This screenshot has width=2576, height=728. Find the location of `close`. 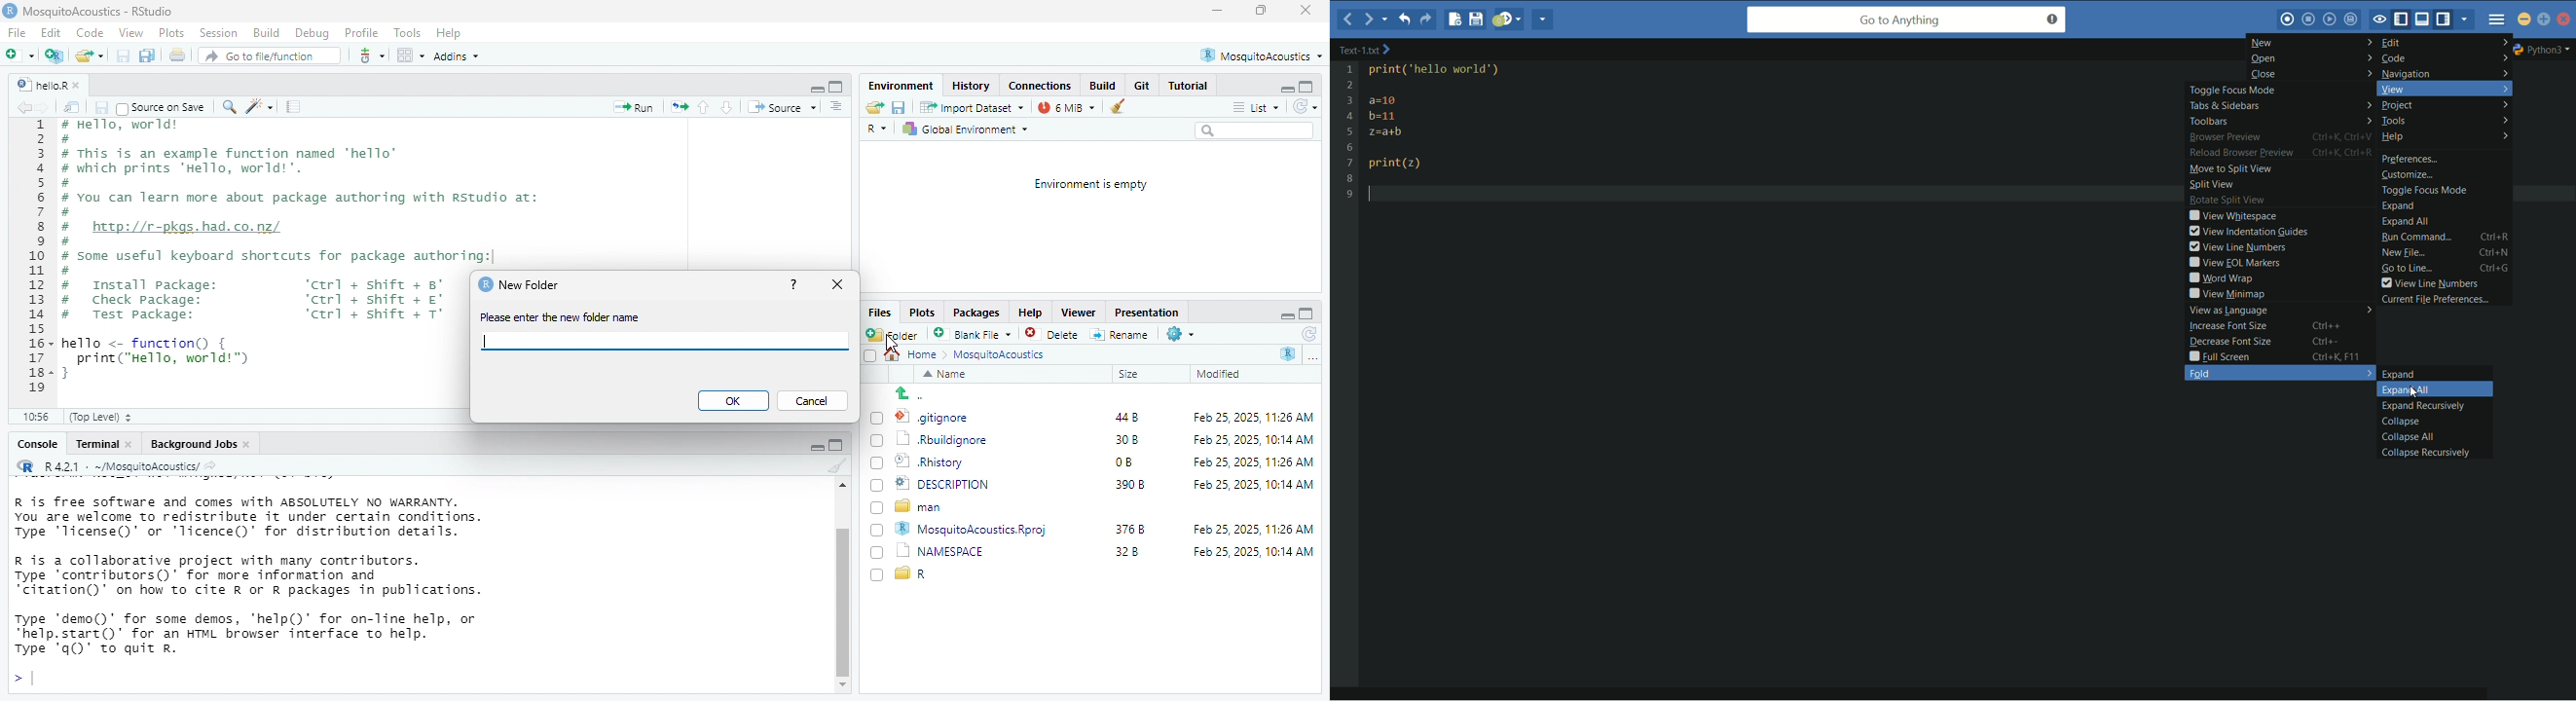

close is located at coordinates (82, 83).